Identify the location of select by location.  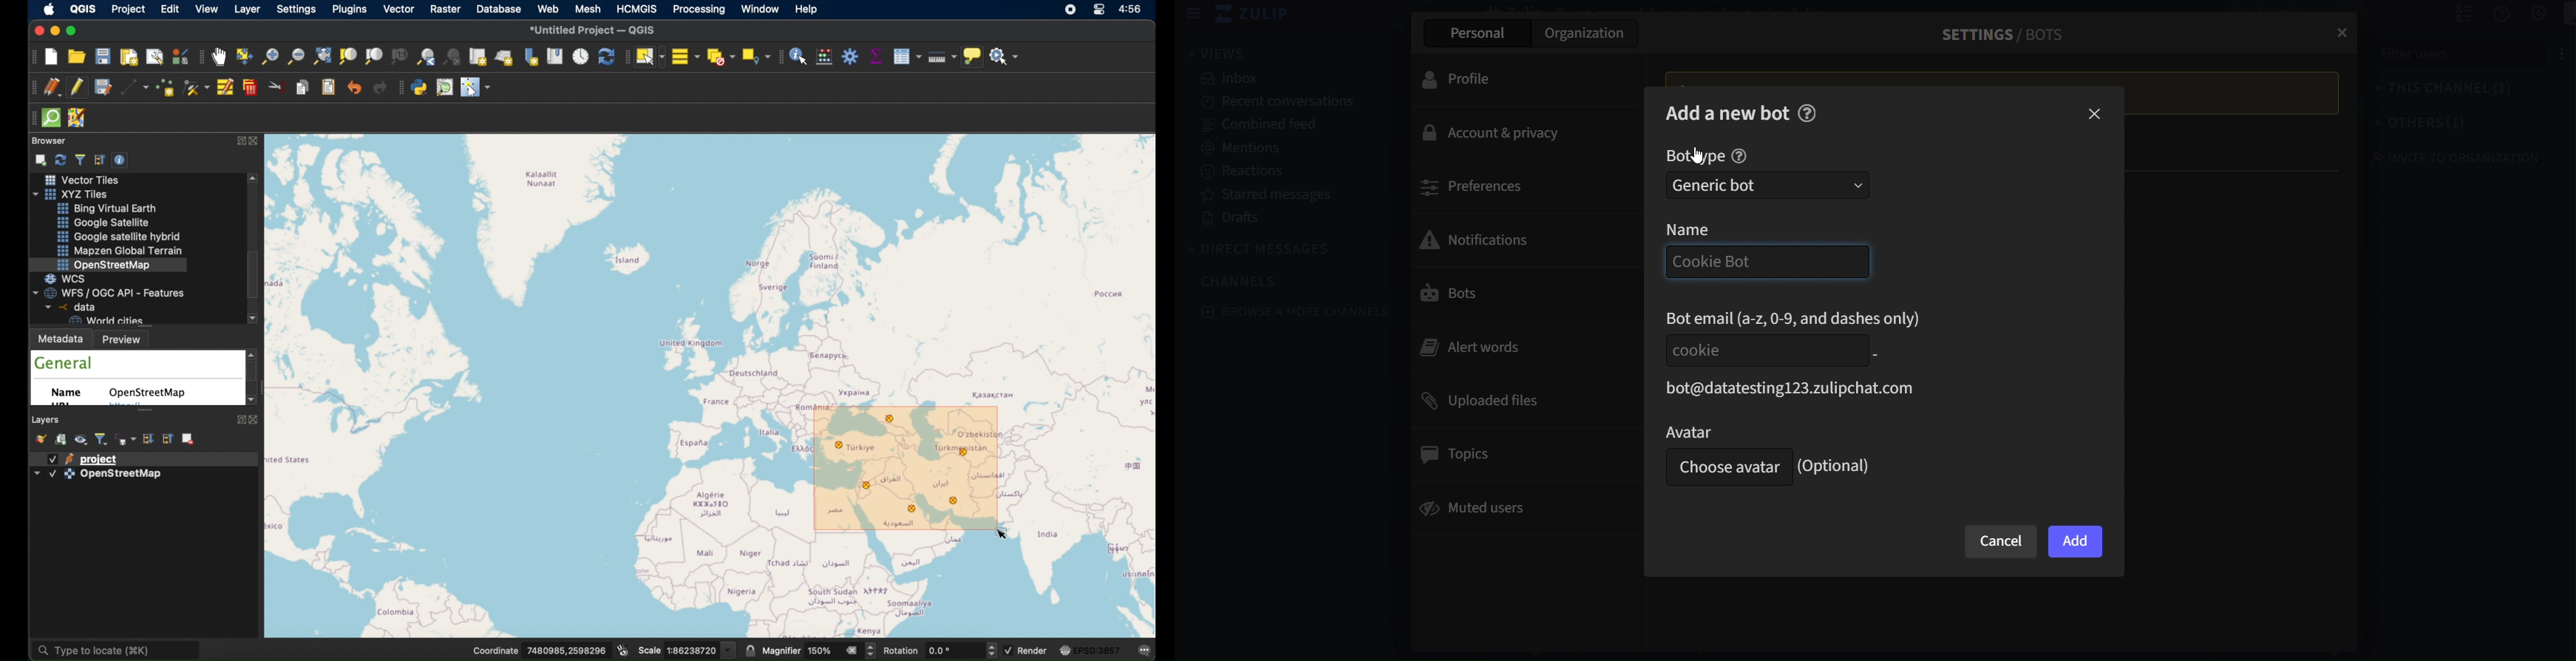
(754, 56).